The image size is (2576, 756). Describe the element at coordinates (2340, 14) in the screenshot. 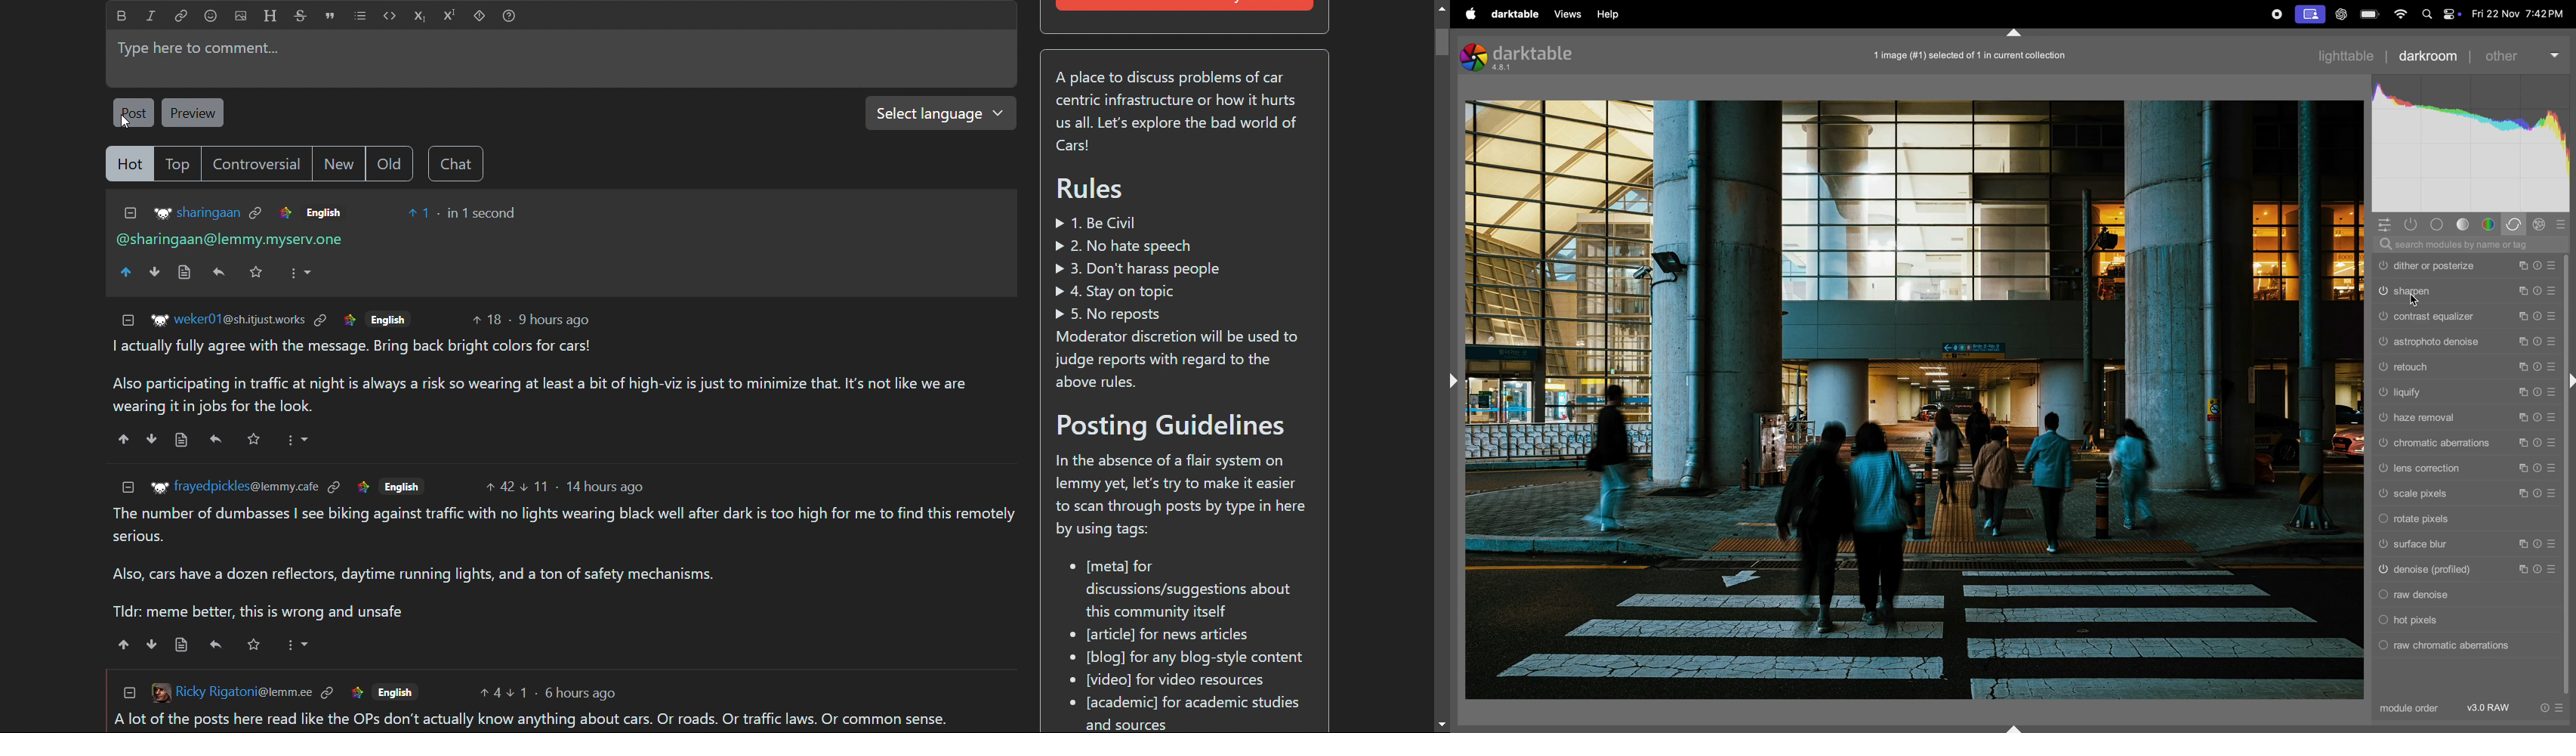

I see `chatgpt` at that location.